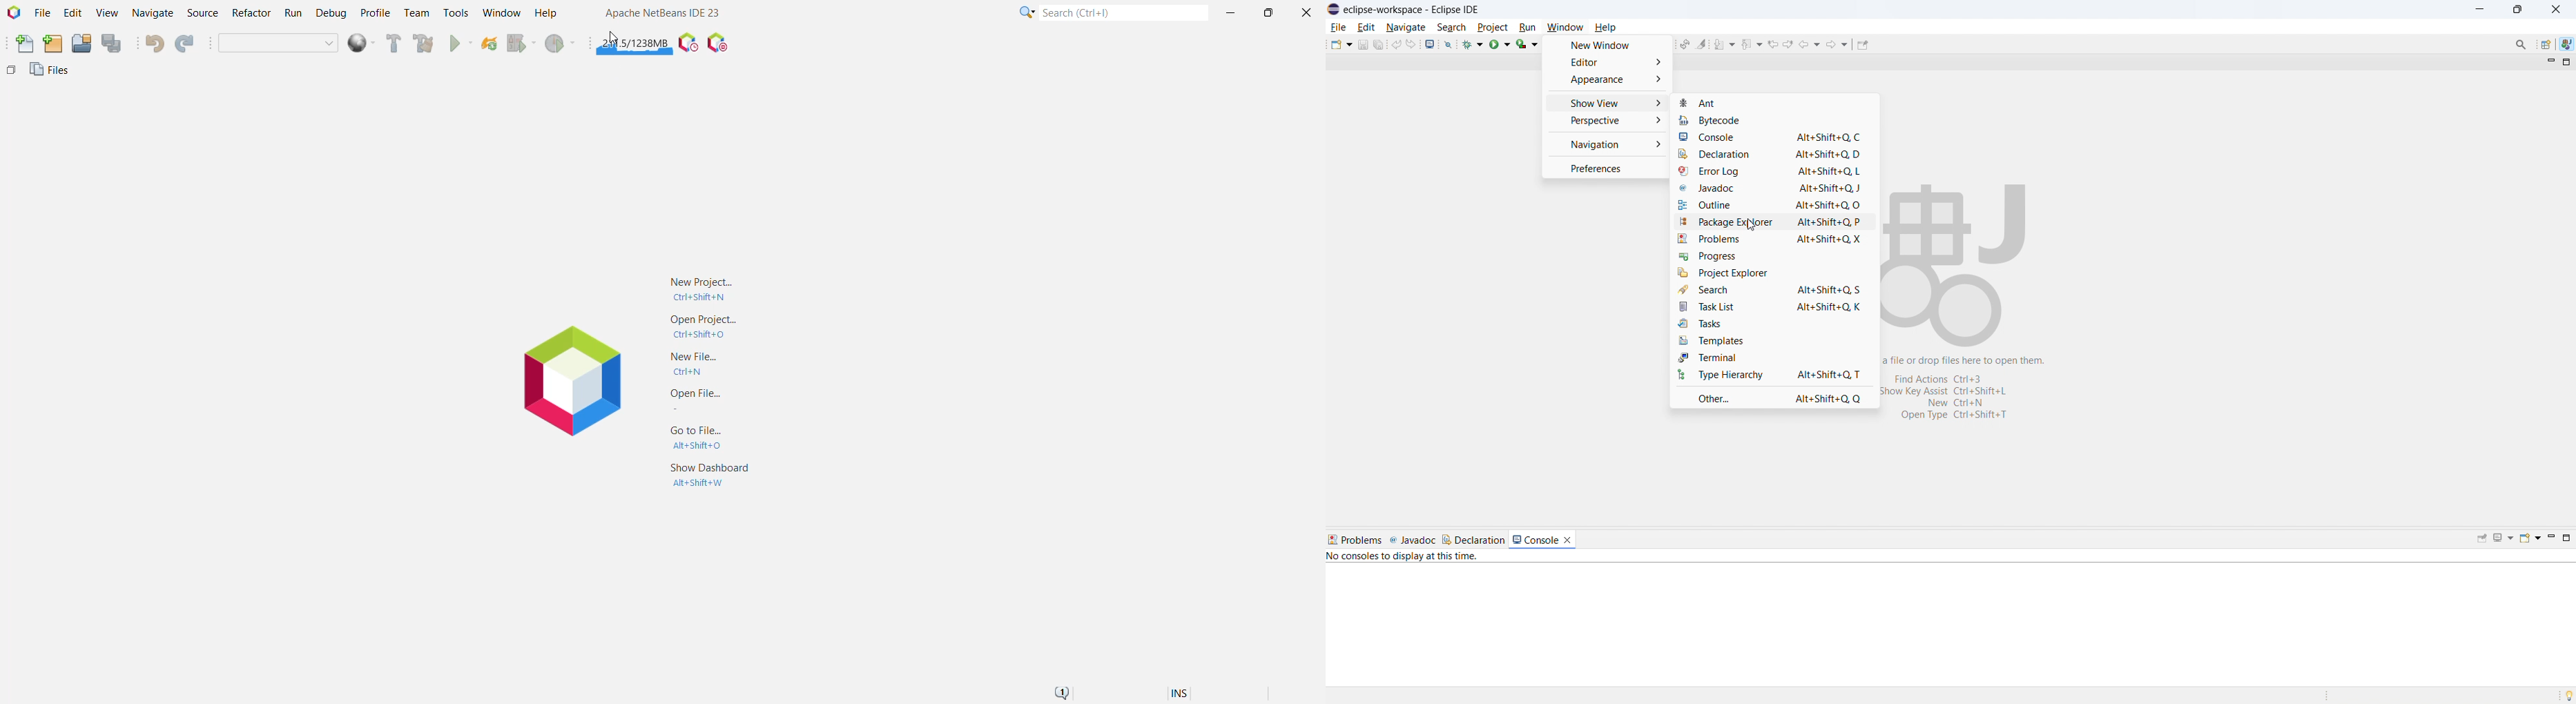  I want to click on close, so click(2557, 8).